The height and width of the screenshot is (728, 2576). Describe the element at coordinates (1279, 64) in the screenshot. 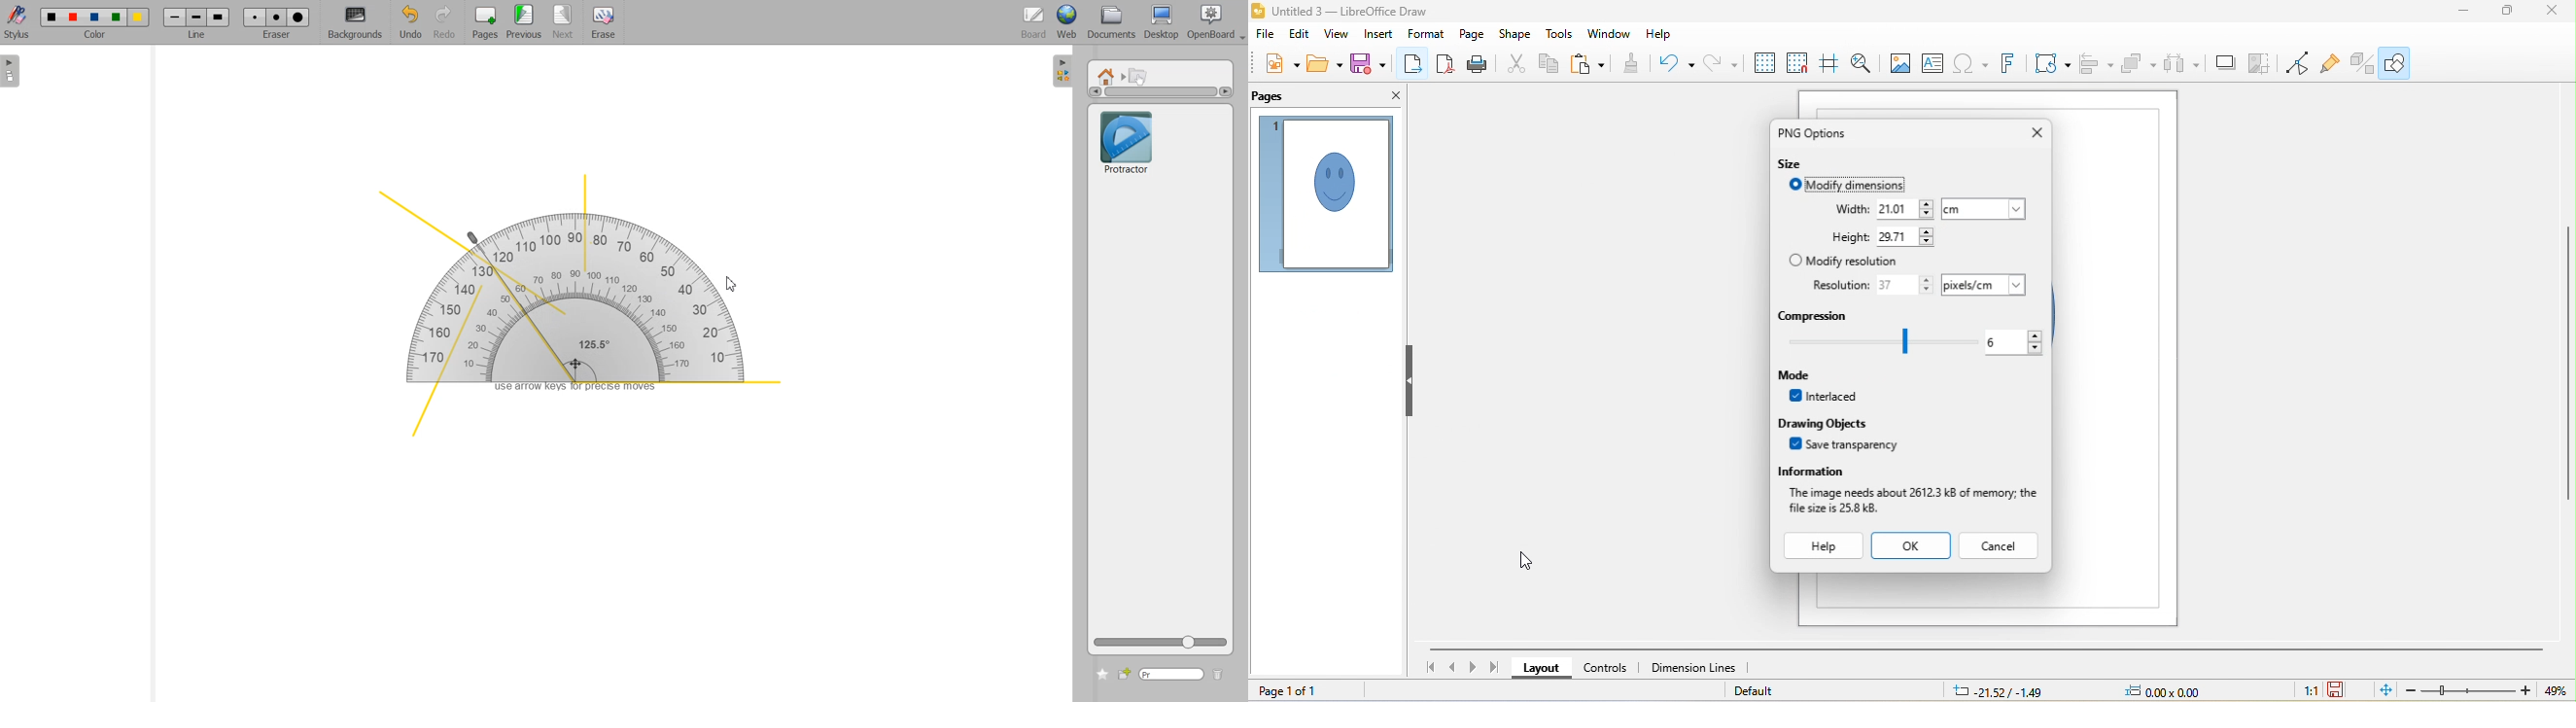

I see `new` at that location.